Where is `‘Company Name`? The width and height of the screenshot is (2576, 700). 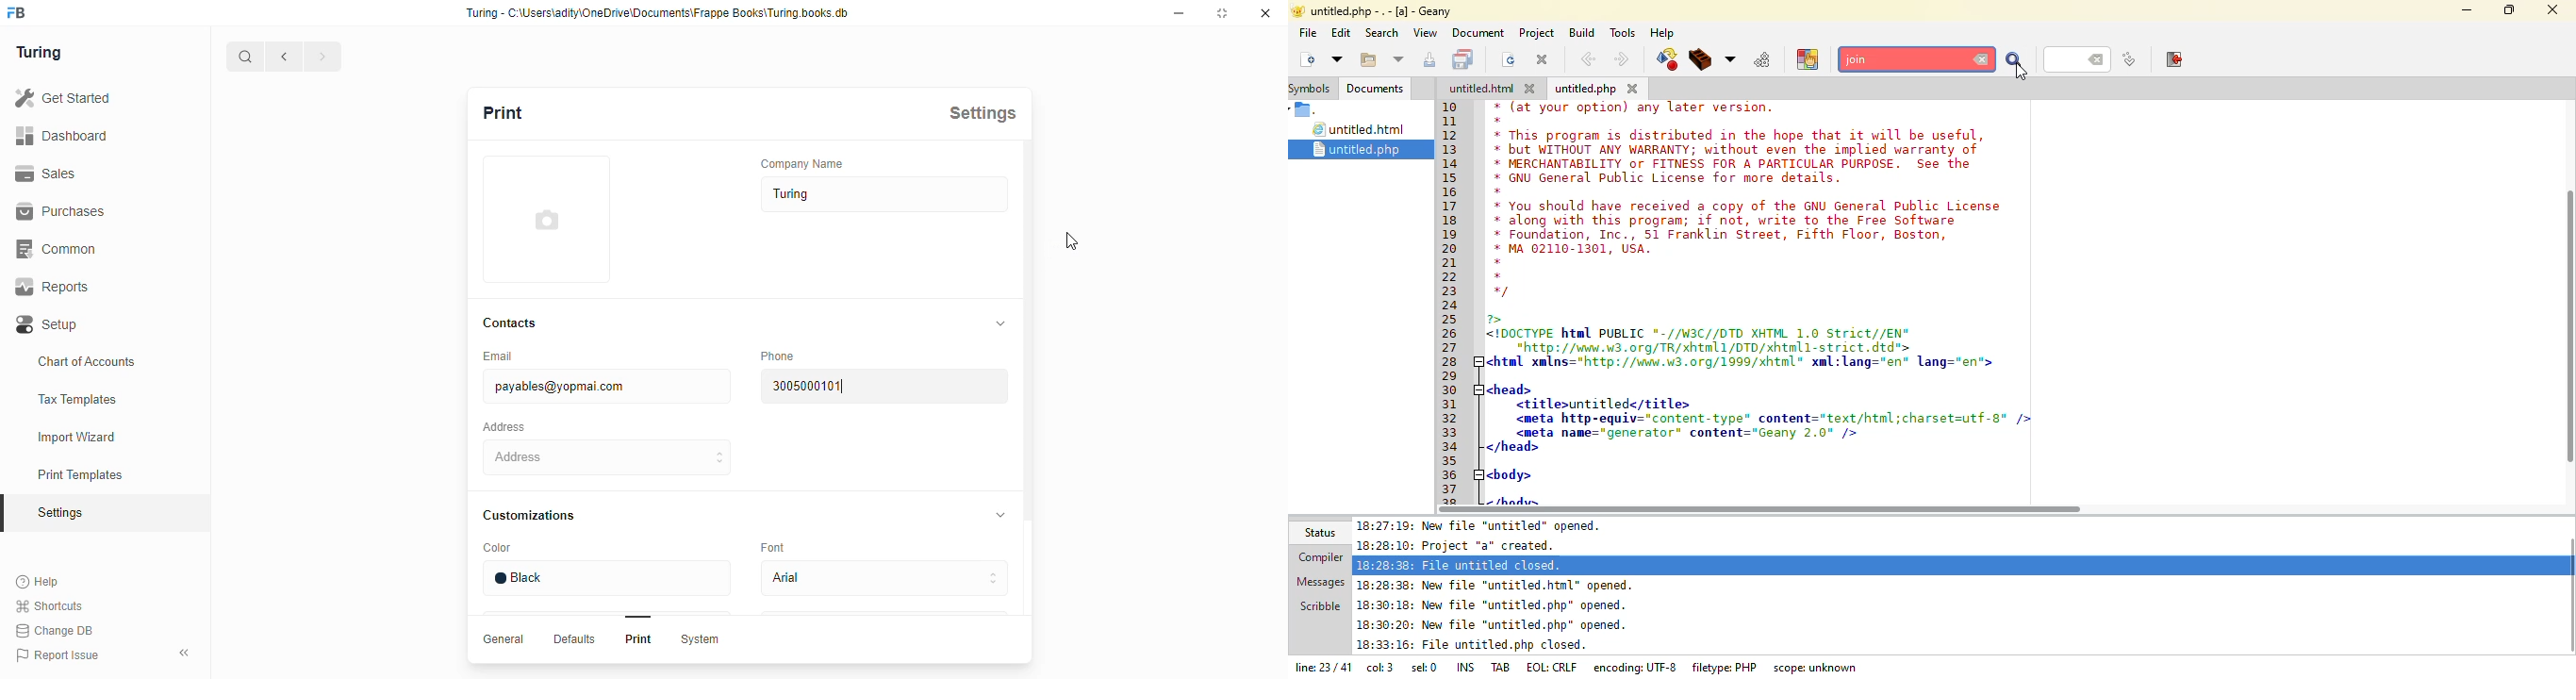 ‘Company Name is located at coordinates (804, 165).